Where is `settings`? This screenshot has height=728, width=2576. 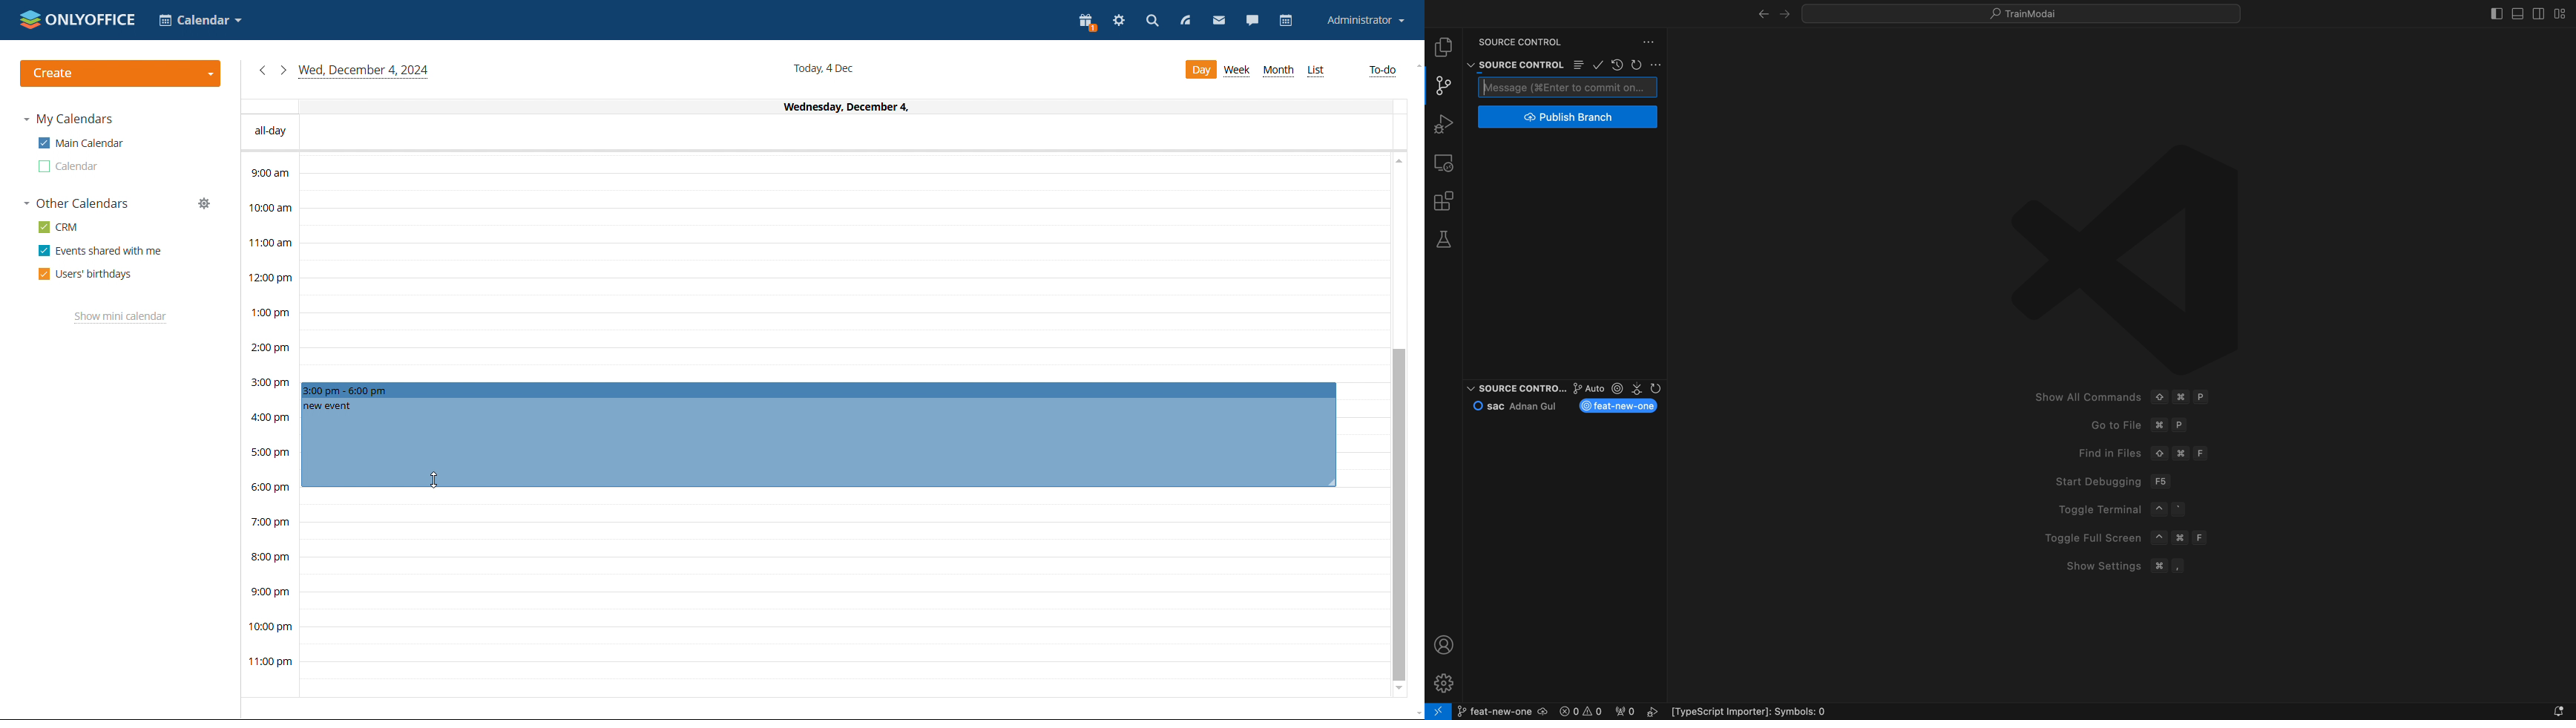
settings is located at coordinates (1119, 22).